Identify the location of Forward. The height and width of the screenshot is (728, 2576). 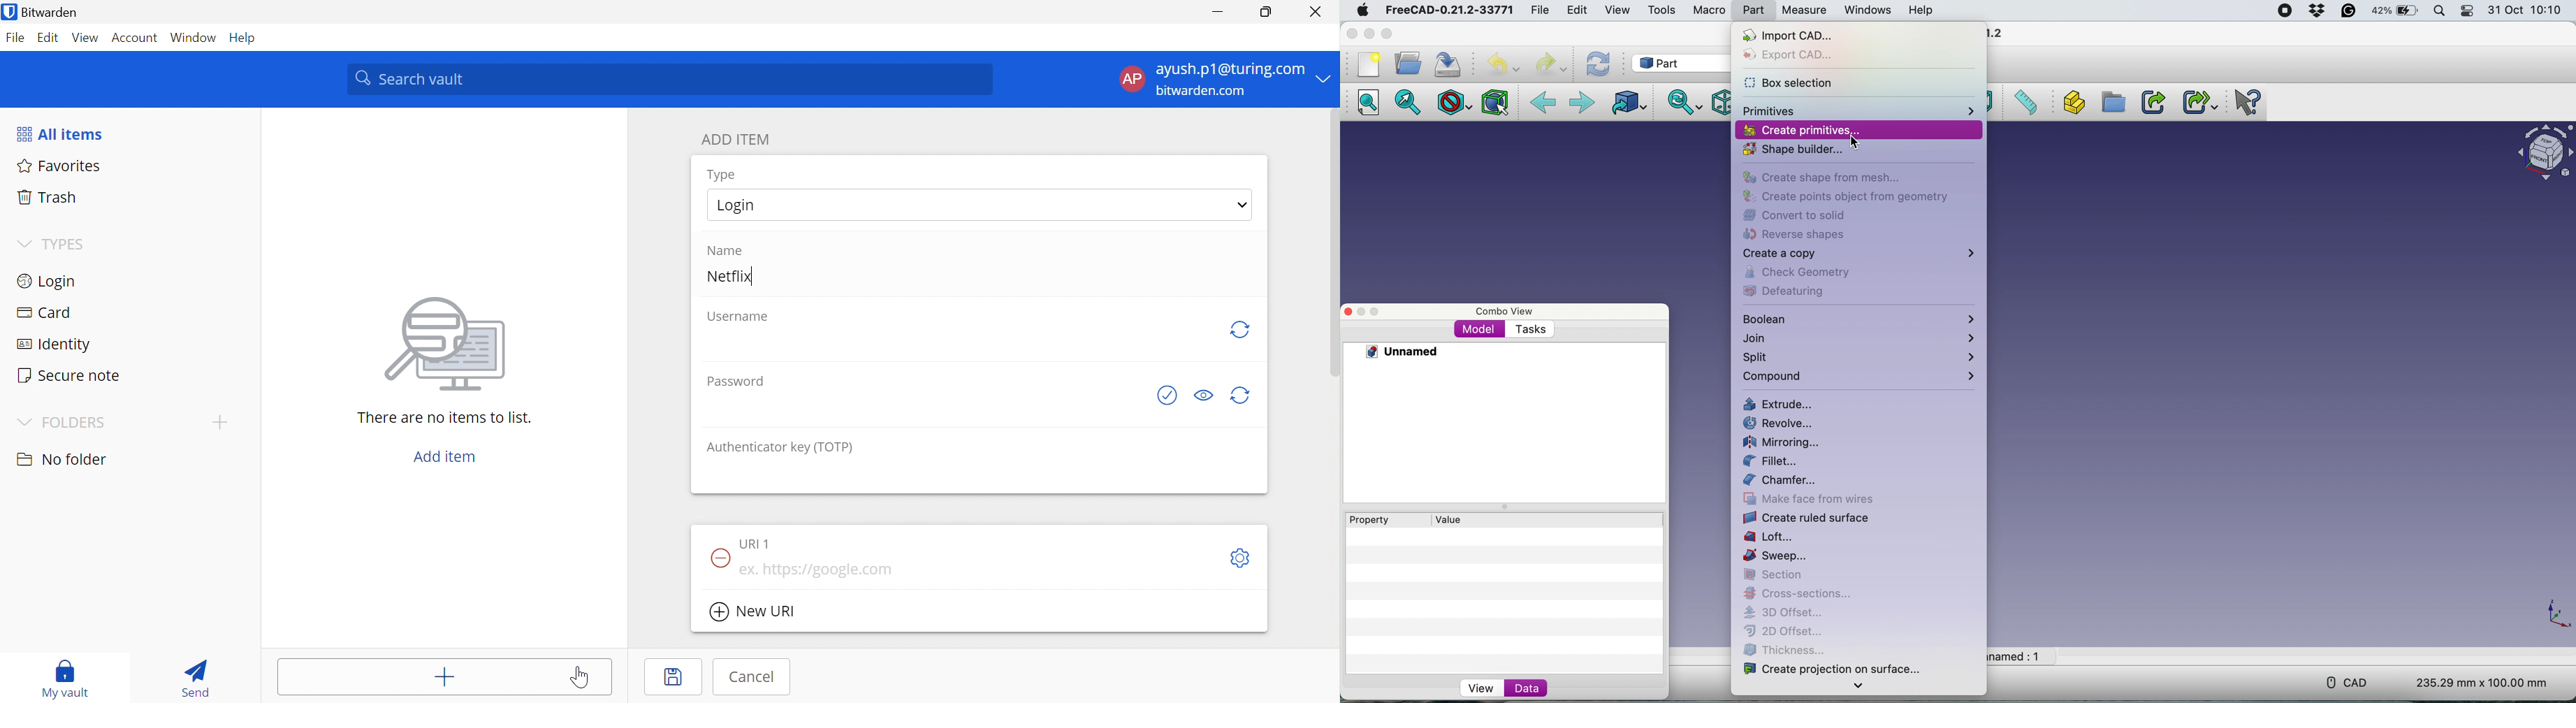
(1583, 102).